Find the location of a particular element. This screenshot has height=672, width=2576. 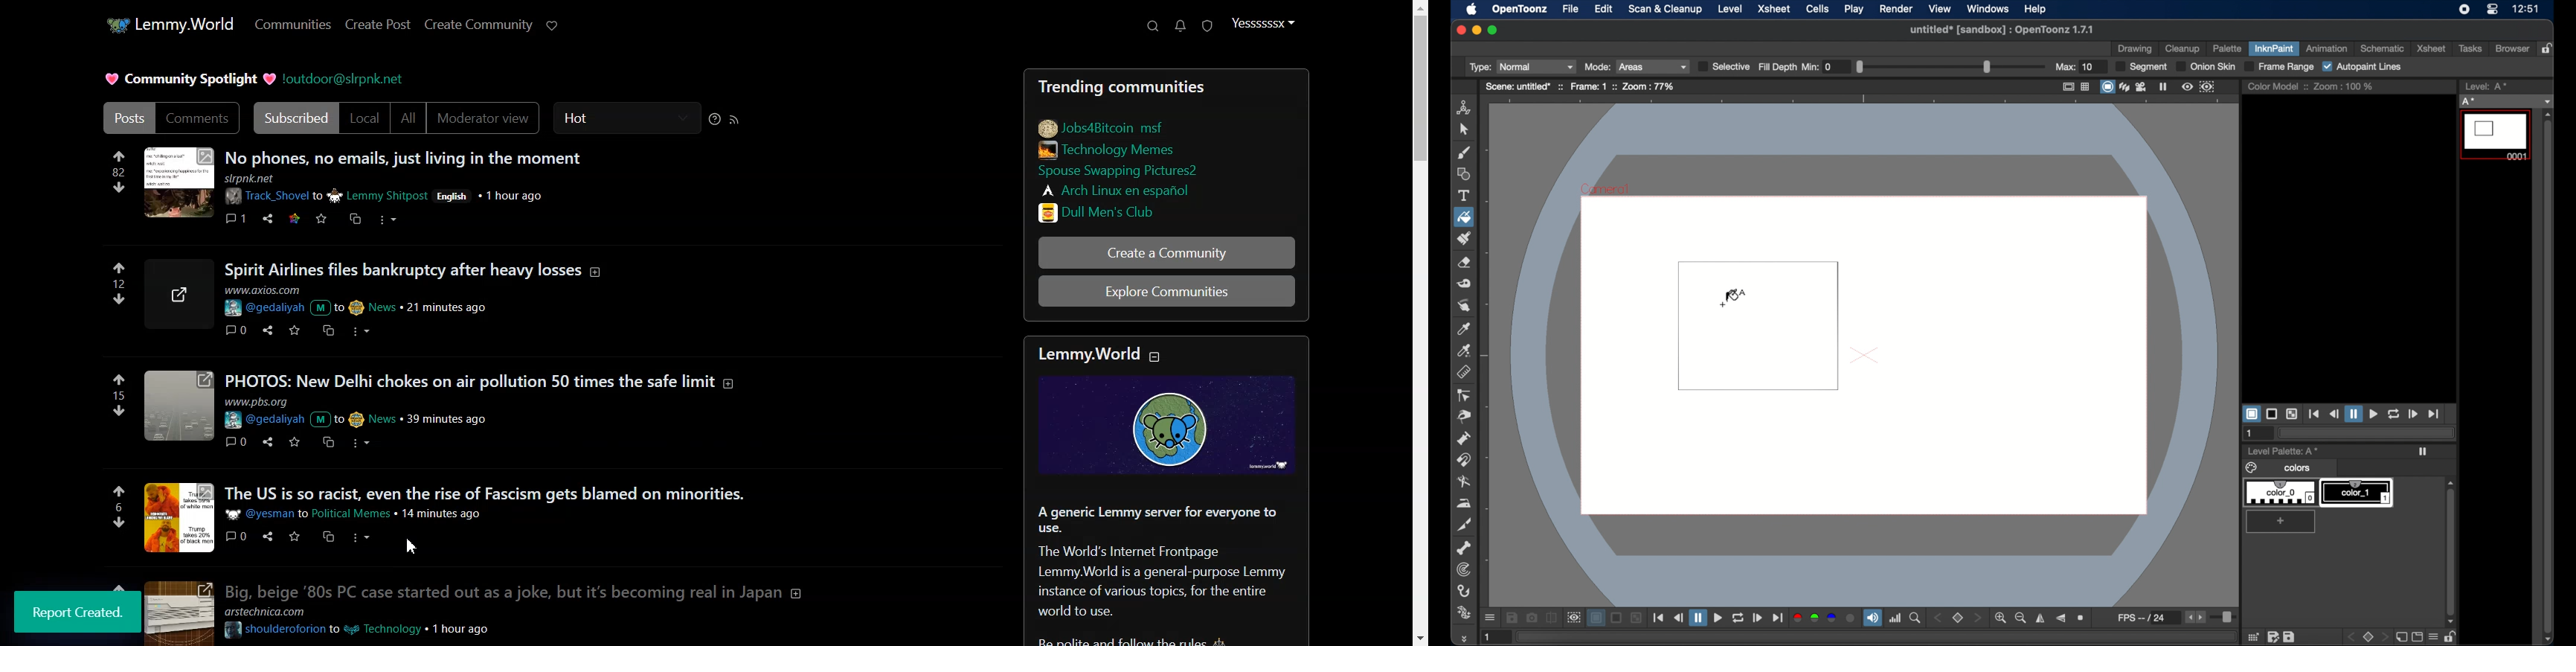

paint brush tool is located at coordinates (1465, 238).